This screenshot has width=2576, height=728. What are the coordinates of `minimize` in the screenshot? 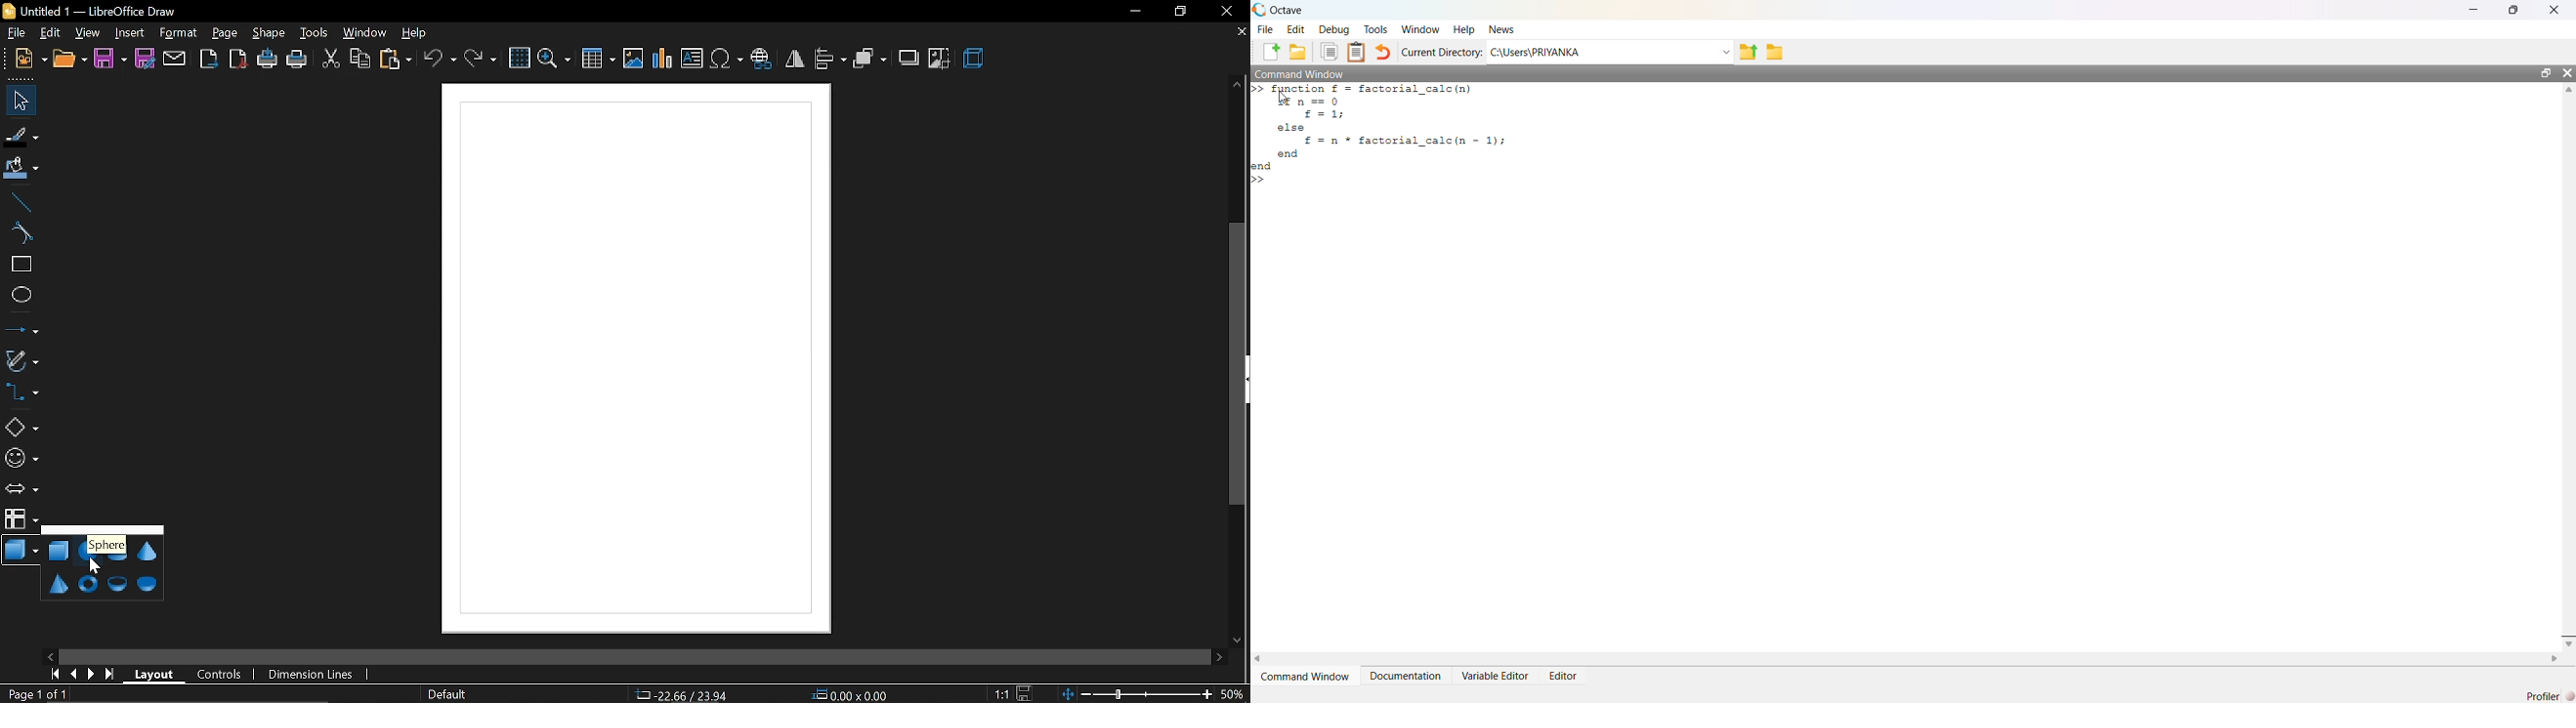 It's located at (1132, 12).